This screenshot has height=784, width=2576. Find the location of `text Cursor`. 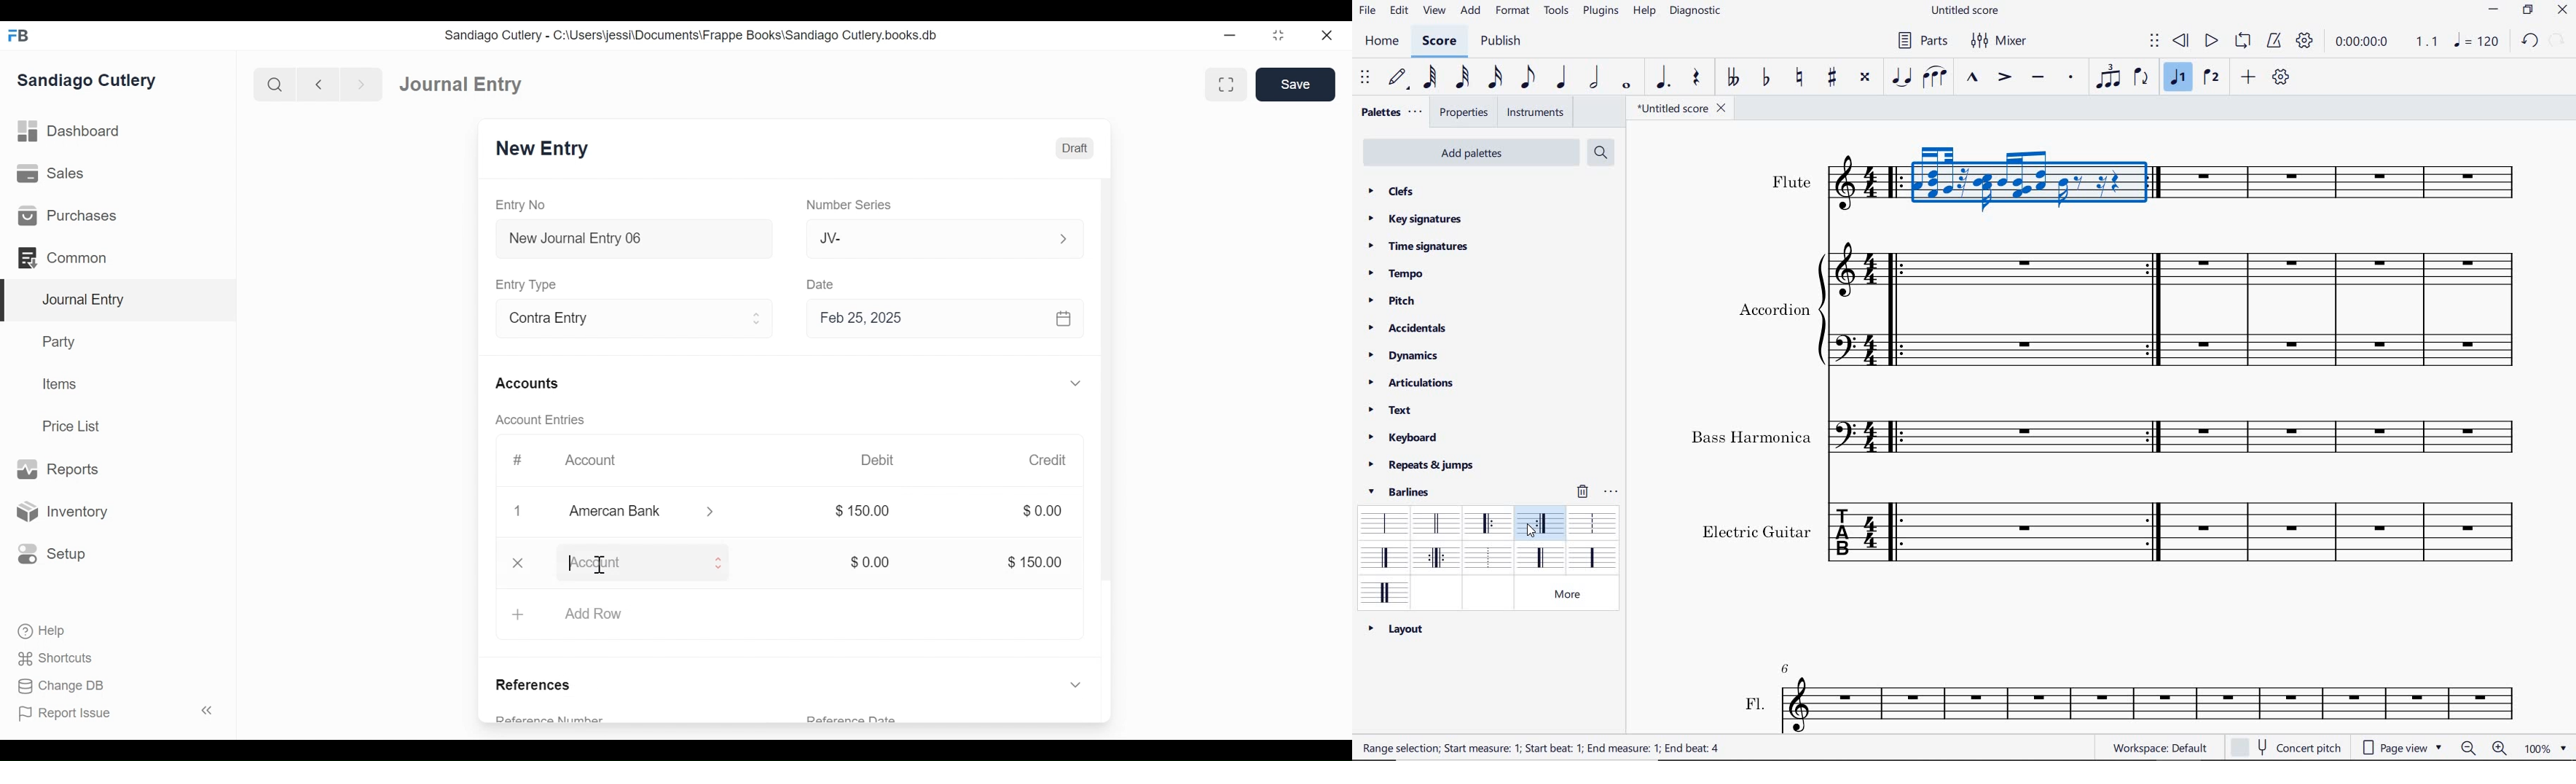

text Cursor is located at coordinates (601, 567).